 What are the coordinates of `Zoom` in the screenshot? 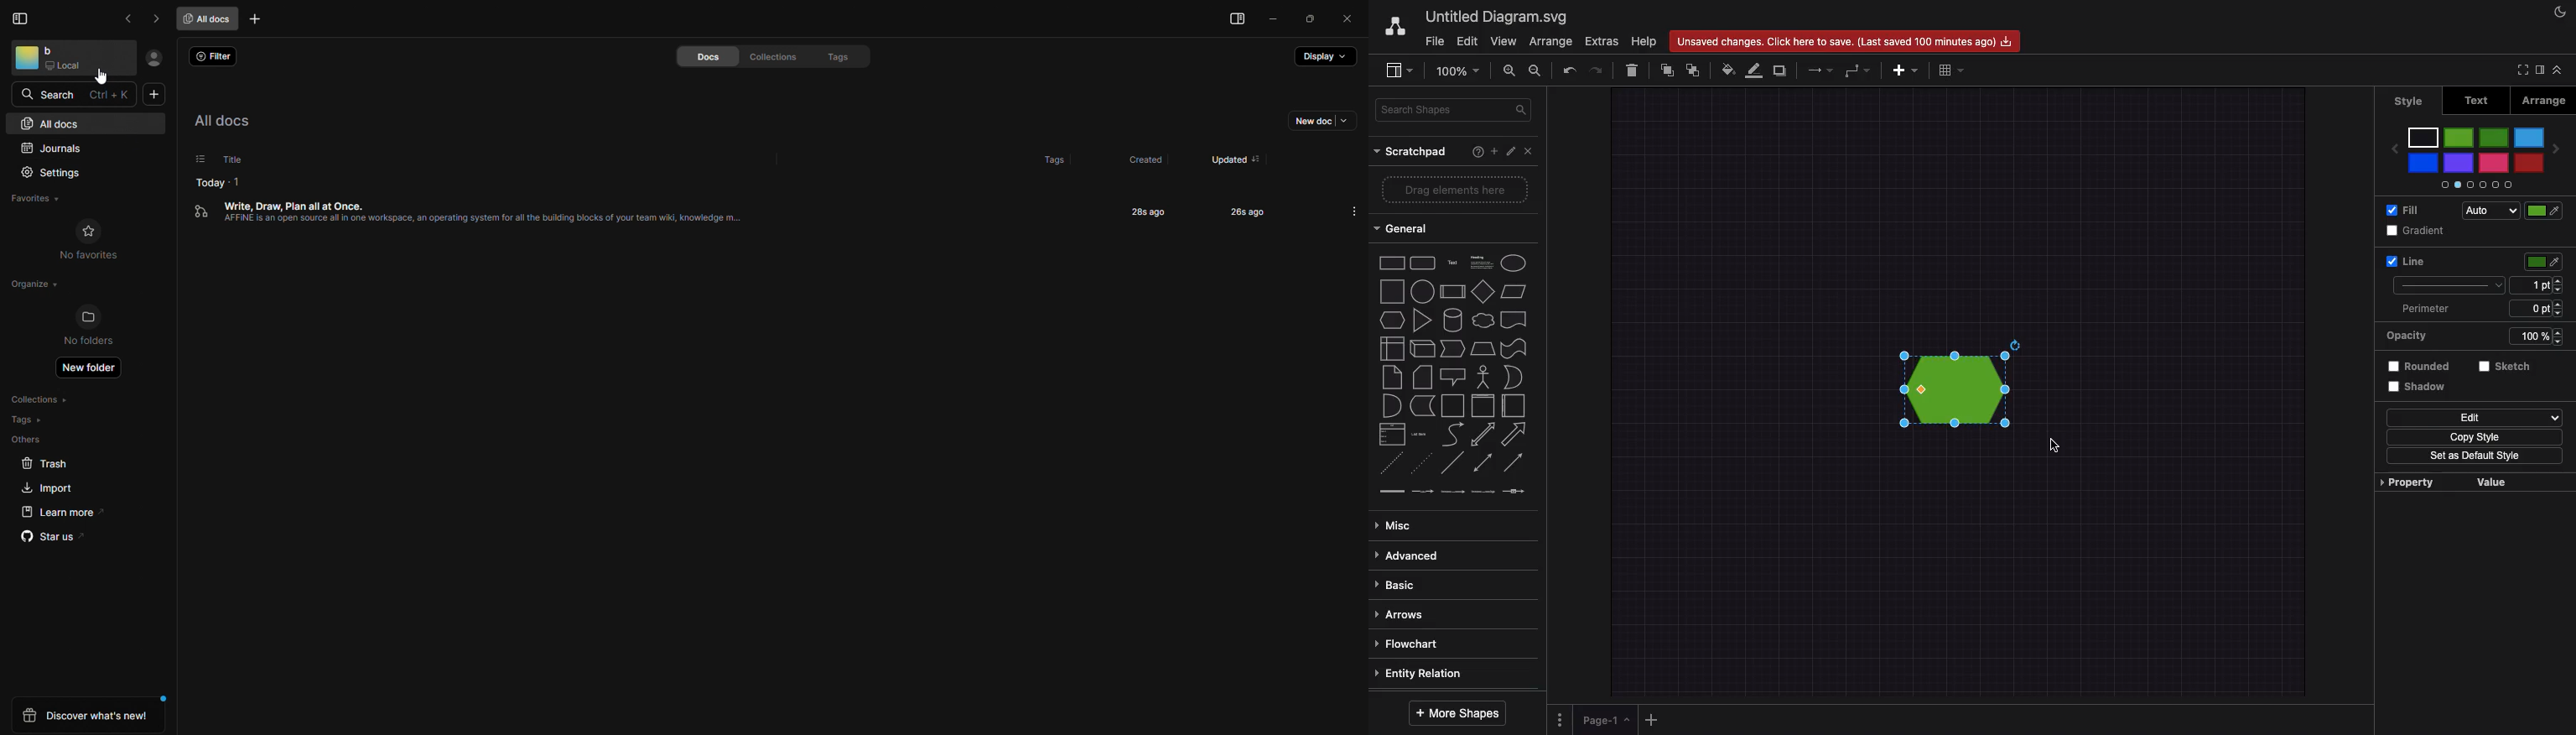 It's located at (1457, 74).